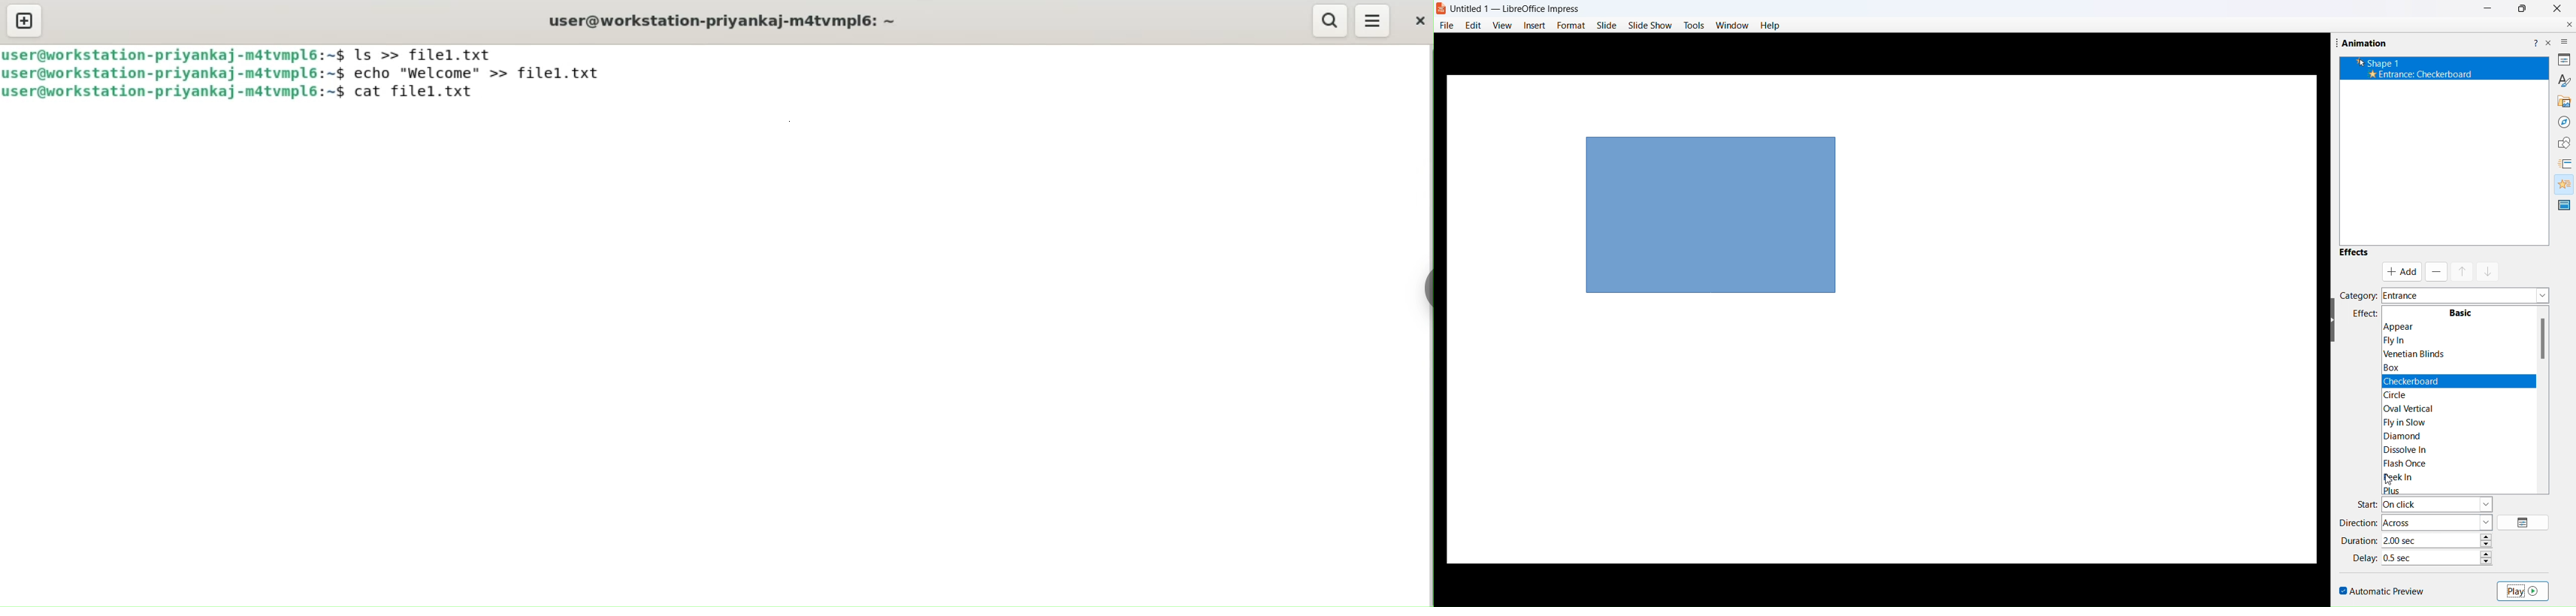 Image resolution: width=2576 pixels, height=616 pixels. What do you see at coordinates (724, 20) in the screenshot?
I see `user@workstation-priyankaj-m4tvmpl6: ~` at bounding box center [724, 20].